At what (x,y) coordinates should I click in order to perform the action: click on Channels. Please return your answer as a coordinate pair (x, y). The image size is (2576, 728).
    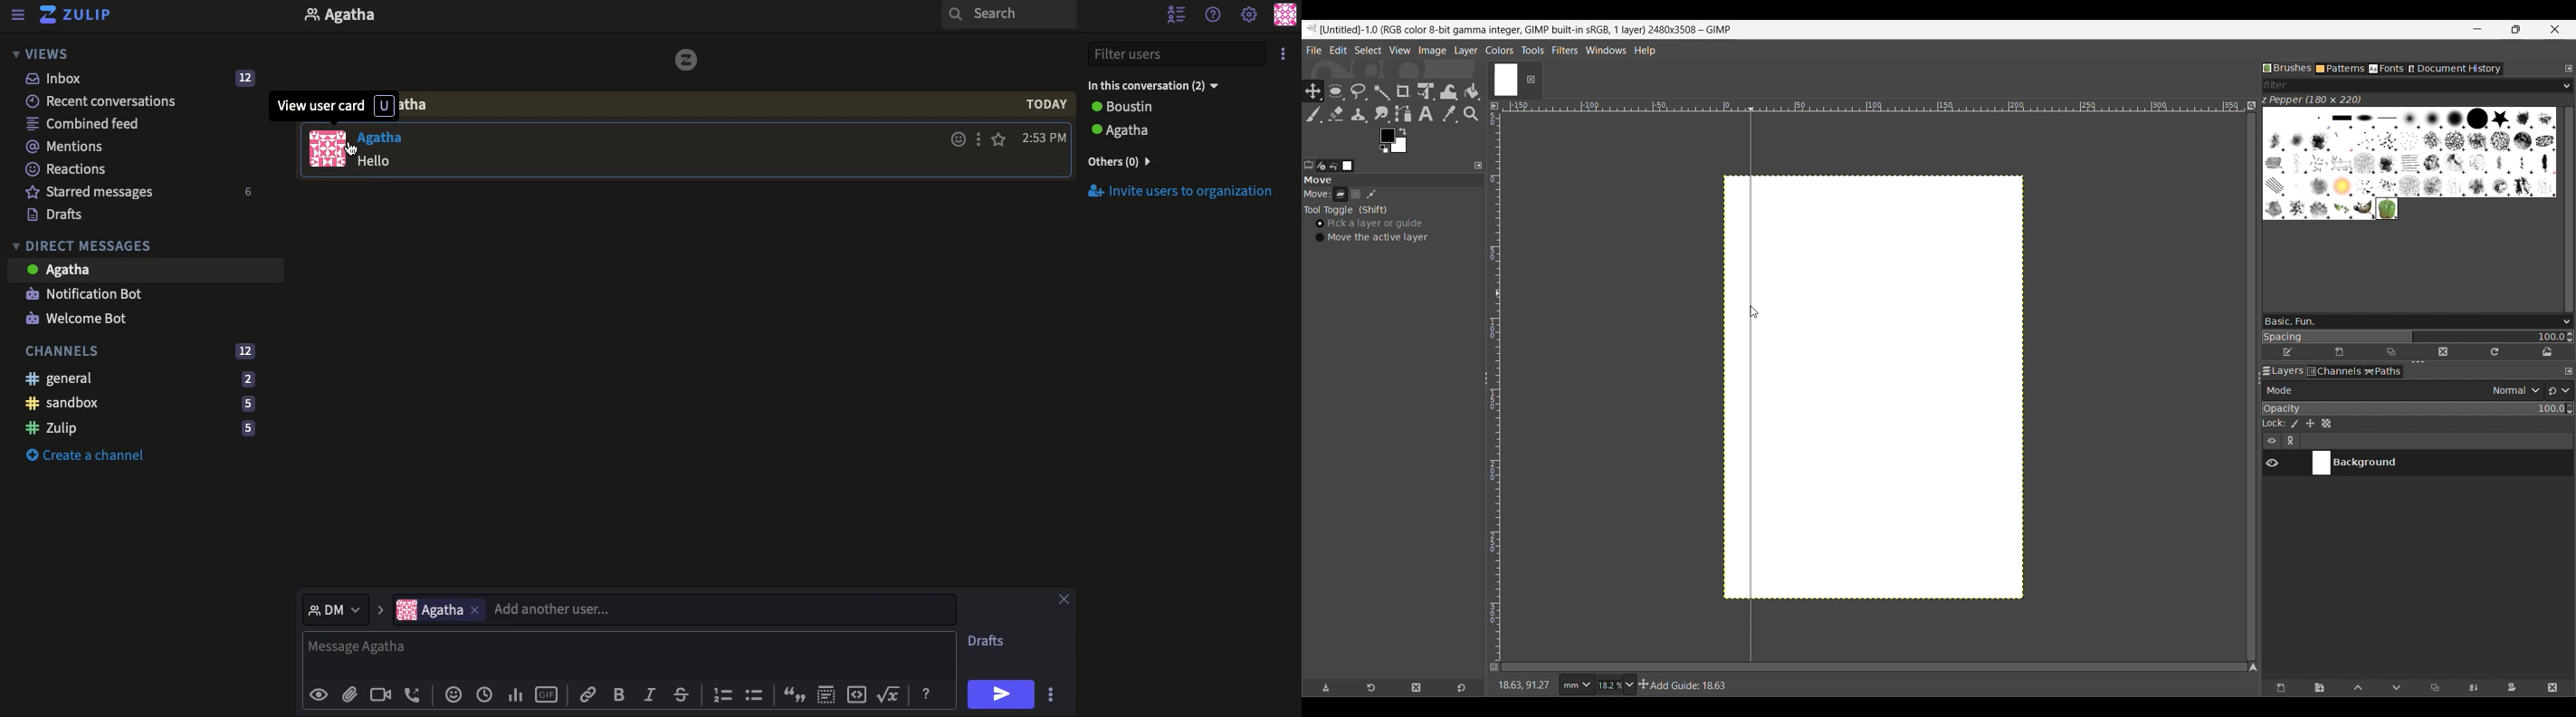
    Looking at the image, I should click on (143, 352).